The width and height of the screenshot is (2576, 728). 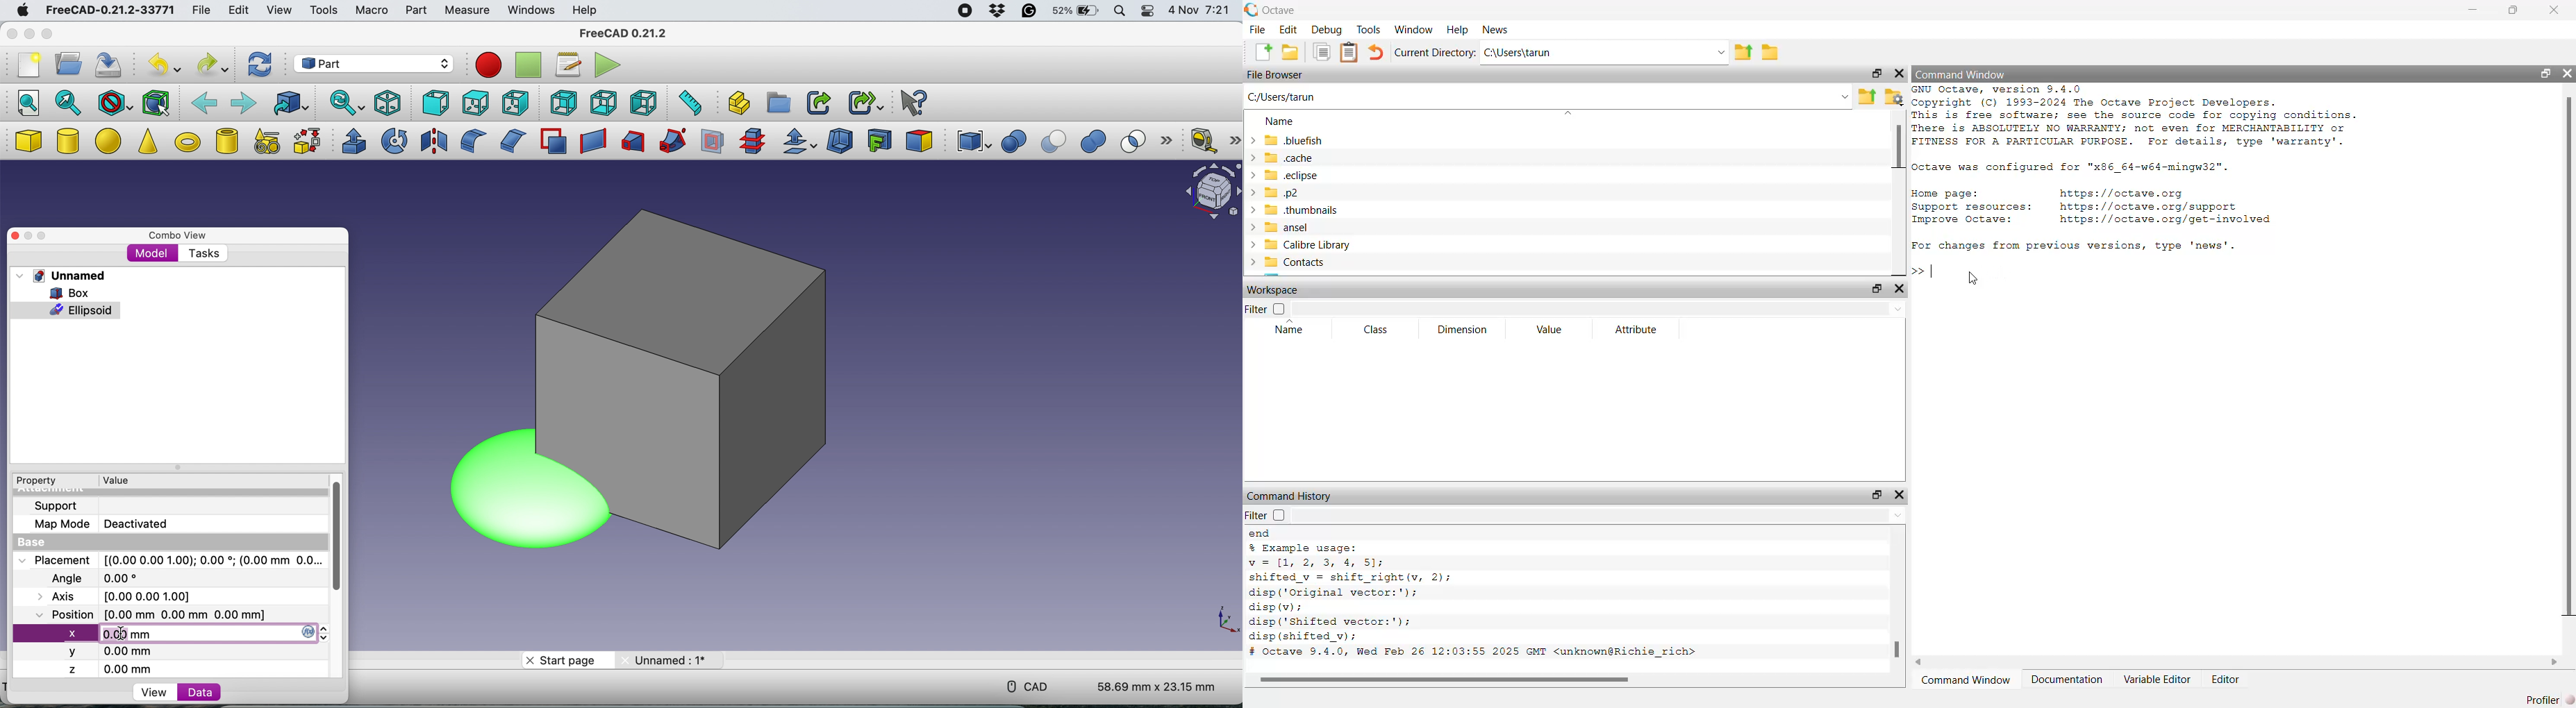 What do you see at coordinates (168, 560) in the screenshot?
I see `Placement [(0.00 0.00 1.00); 0.00 *; (0.00 mm 0.0..` at bounding box center [168, 560].